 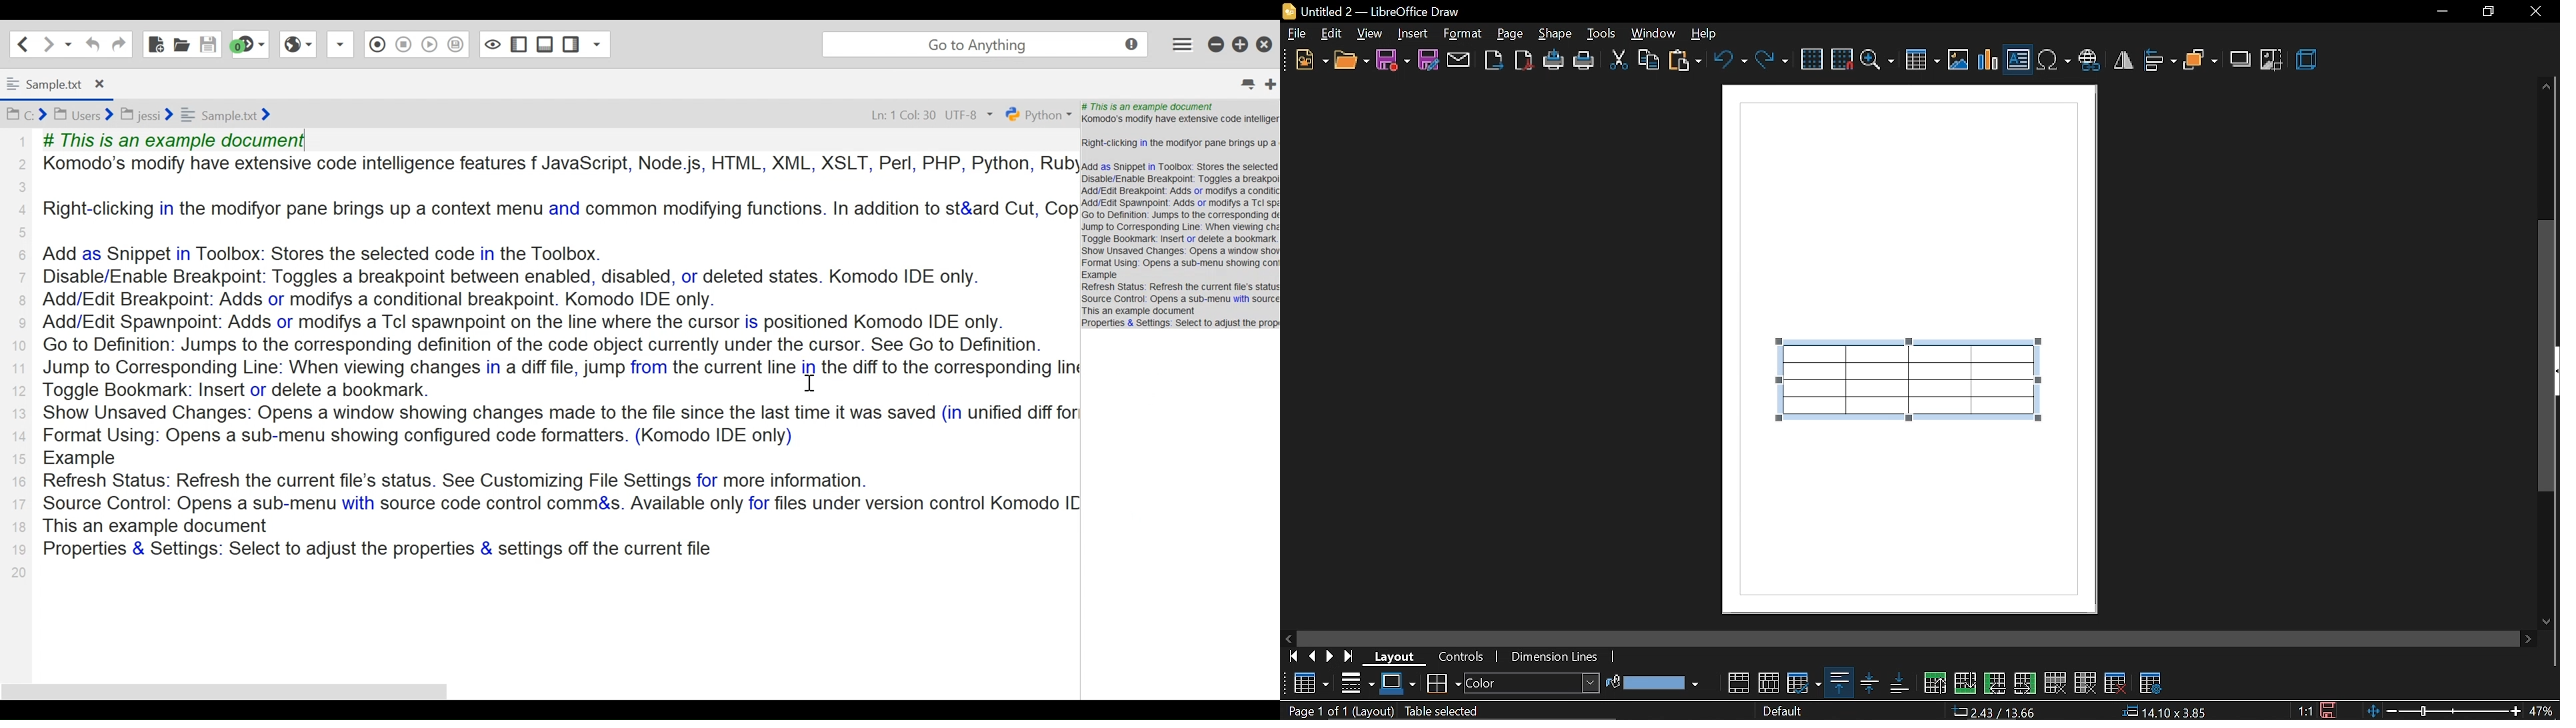 I want to click on insert hyperlink, so click(x=2088, y=57).